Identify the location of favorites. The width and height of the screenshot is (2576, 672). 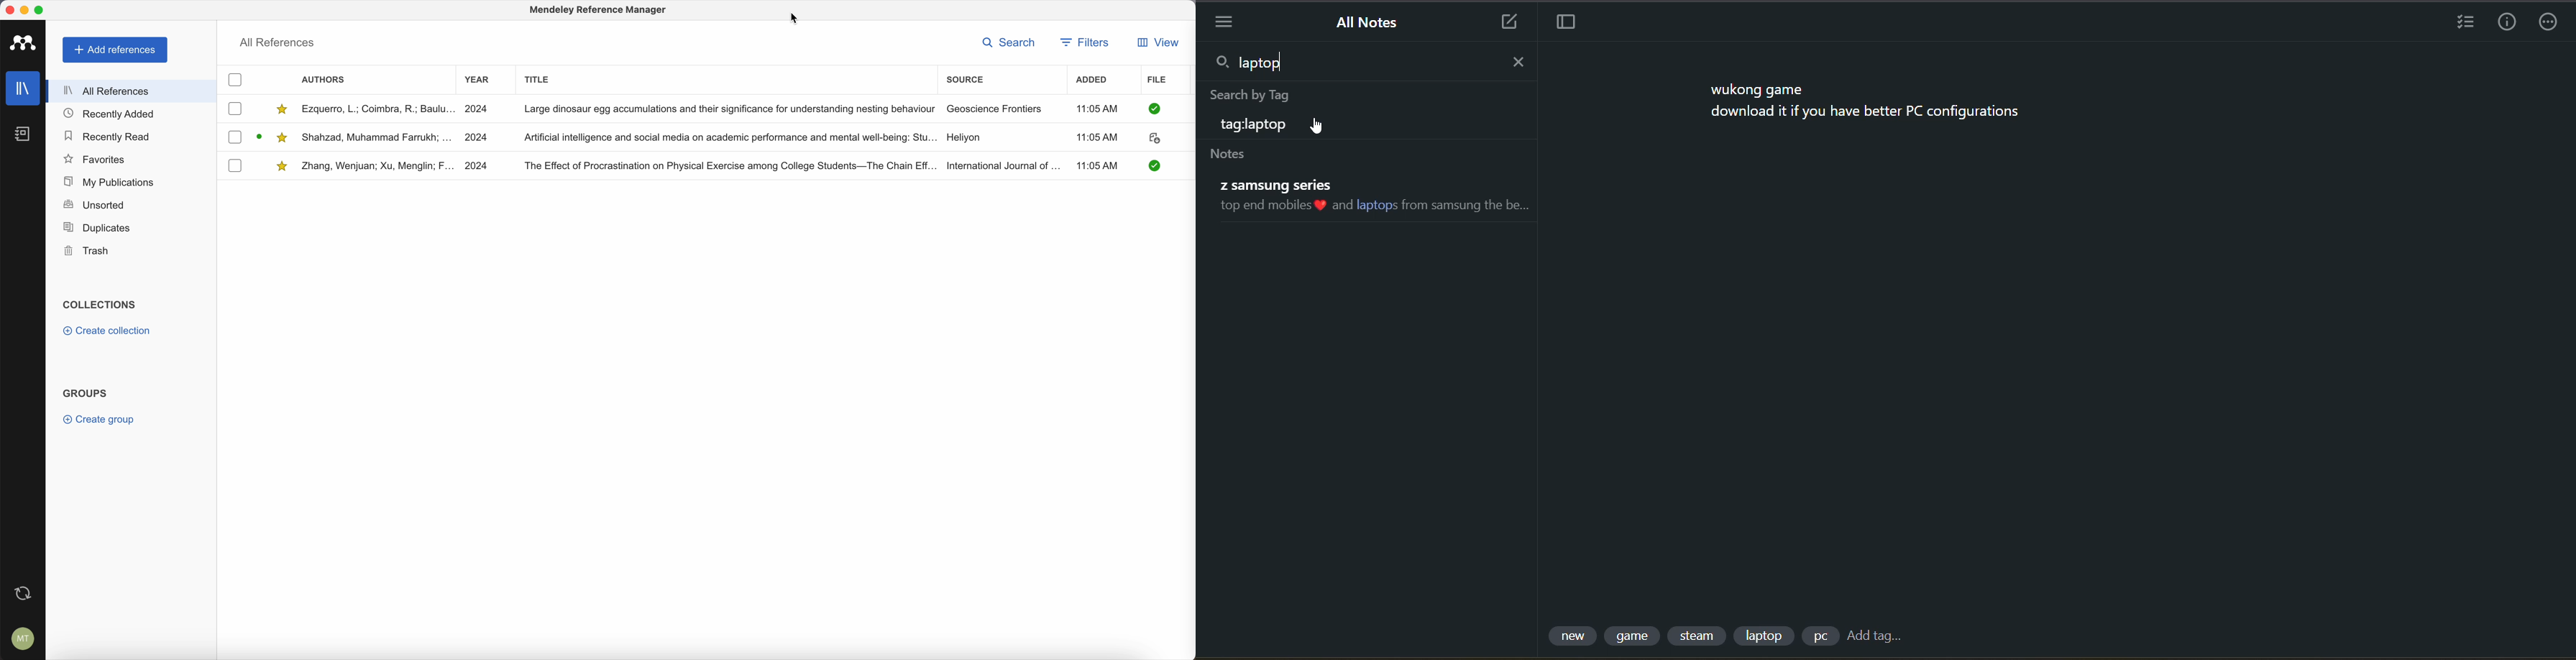
(96, 158).